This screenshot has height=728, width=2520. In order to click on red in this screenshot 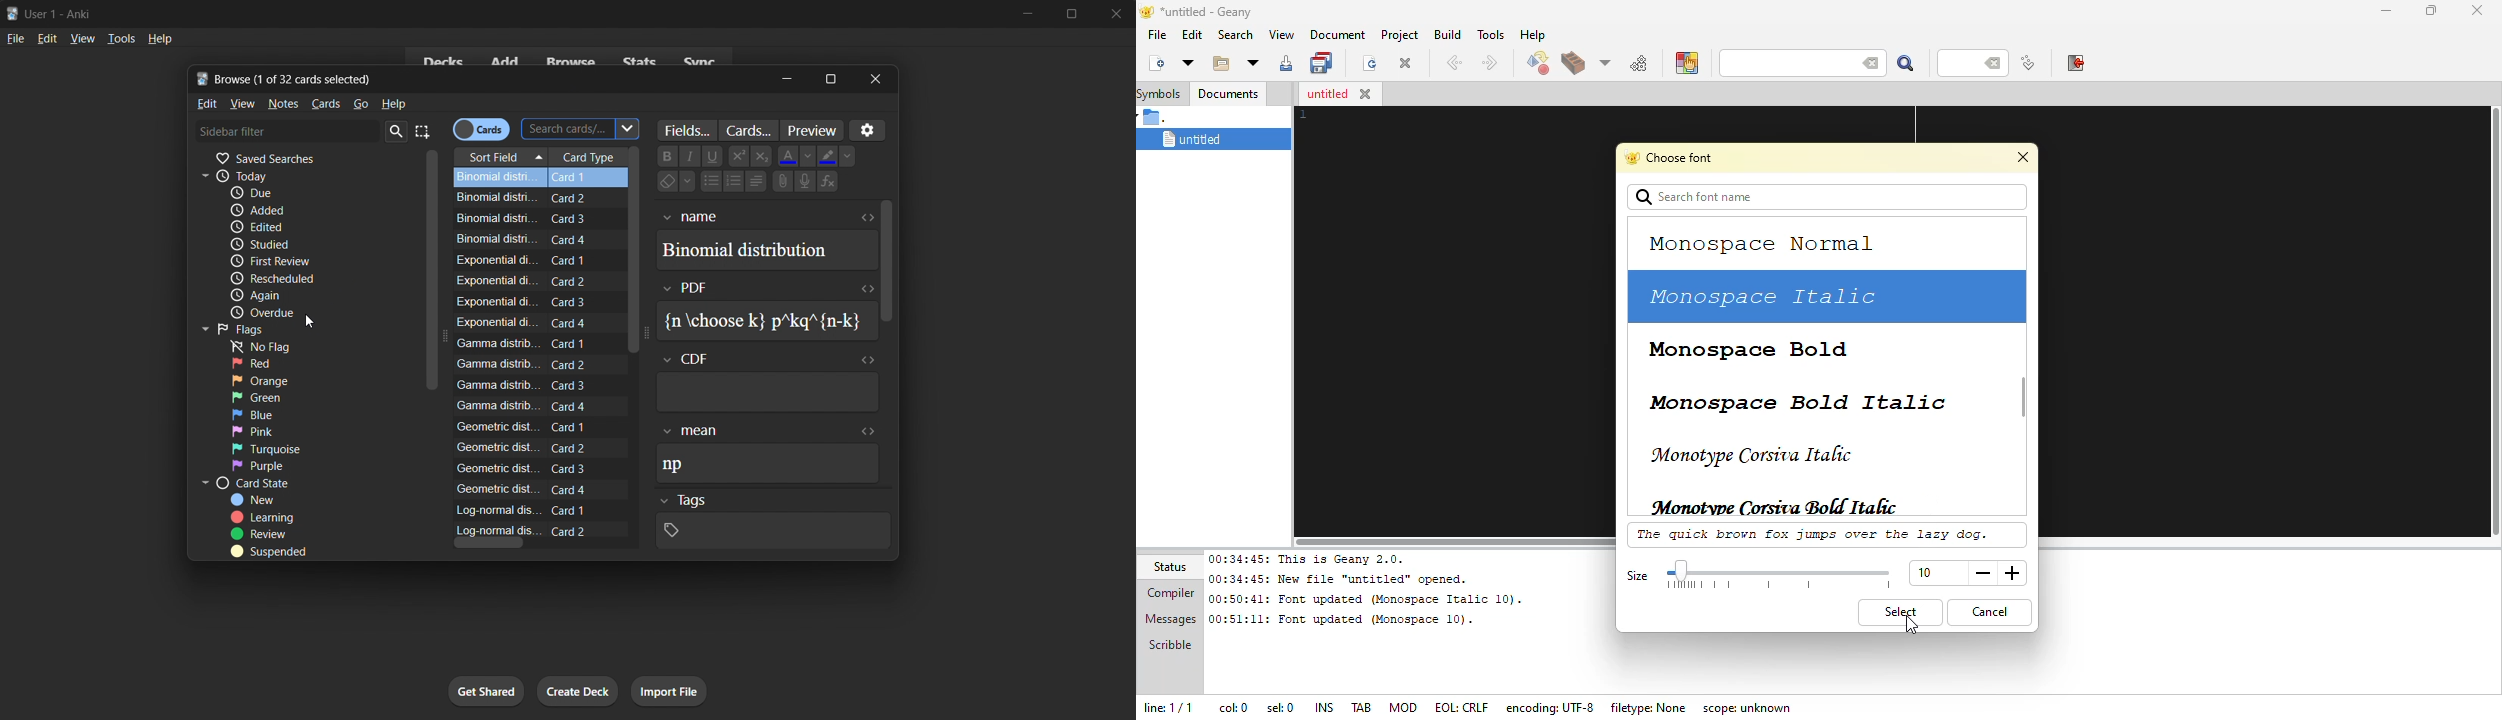, I will do `click(274, 364)`.